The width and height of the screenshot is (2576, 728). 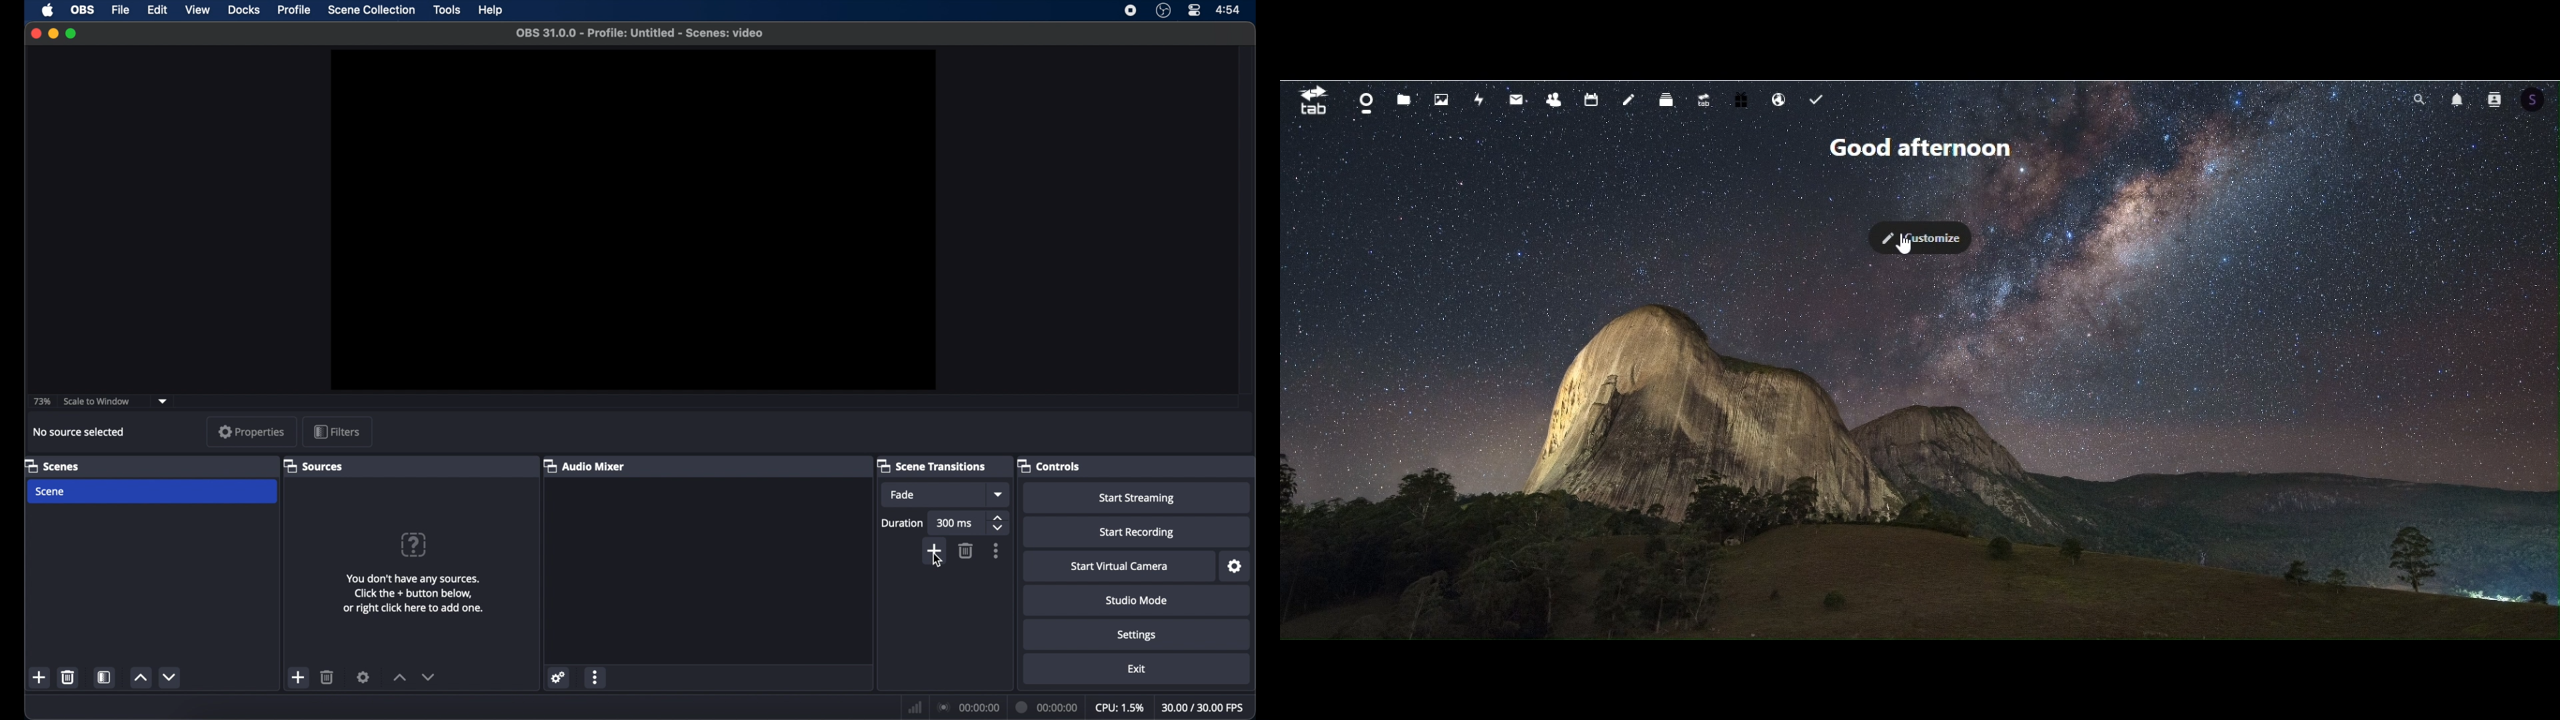 What do you see at coordinates (937, 563) in the screenshot?
I see `cursor` at bounding box center [937, 563].